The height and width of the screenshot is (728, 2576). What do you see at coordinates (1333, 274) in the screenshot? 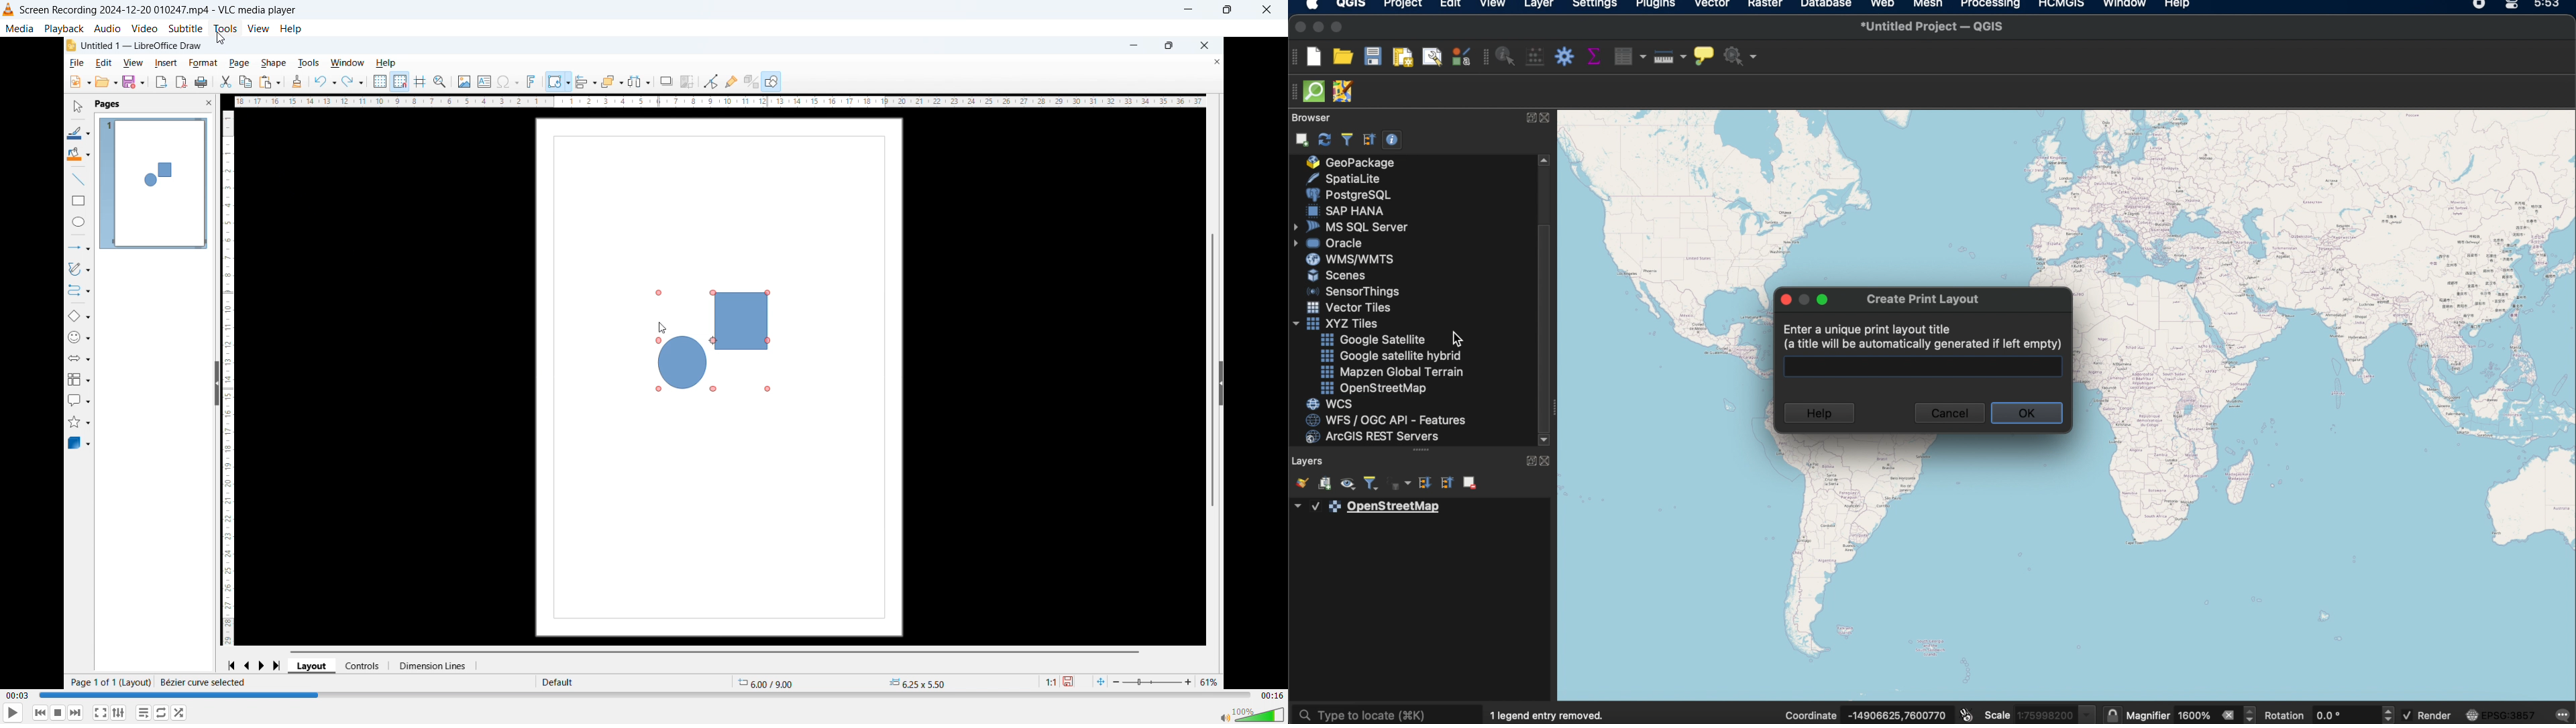
I see `scenes` at bounding box center [1333, 274].